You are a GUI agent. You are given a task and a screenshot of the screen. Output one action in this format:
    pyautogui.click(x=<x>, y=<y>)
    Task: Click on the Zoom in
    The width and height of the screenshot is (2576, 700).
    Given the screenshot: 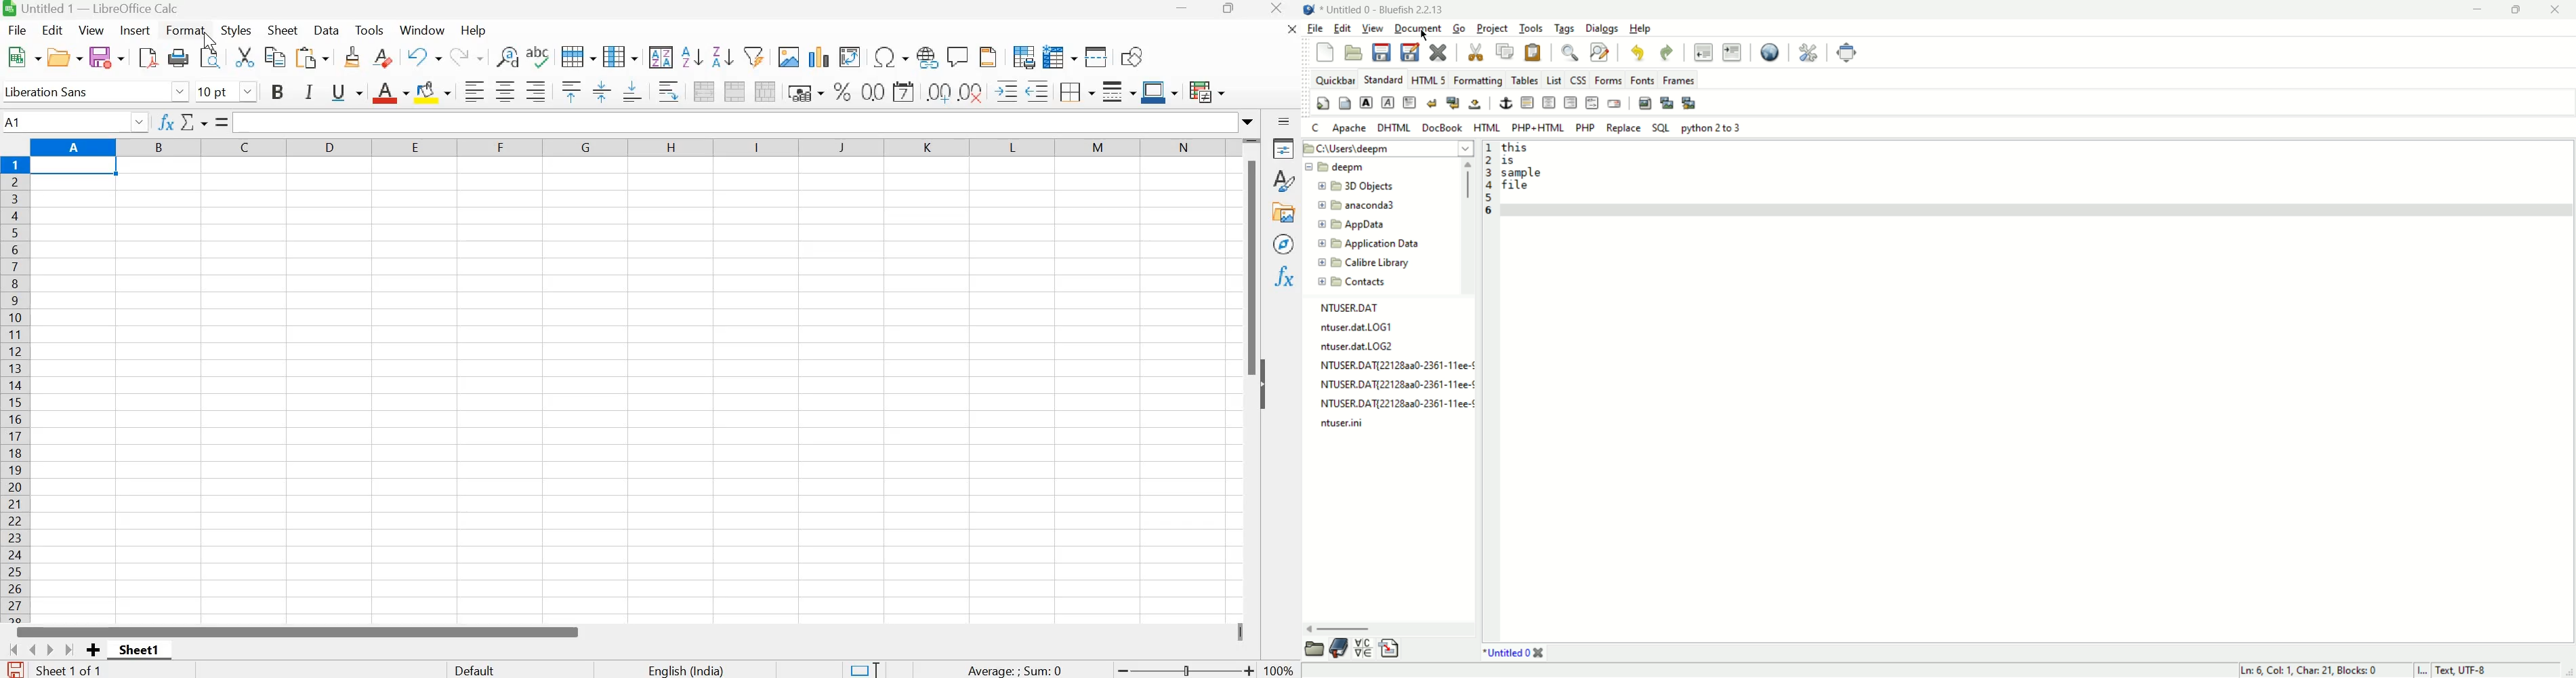 What is the action you would take?
    pyautogui.click(x=1251, y=670)
    